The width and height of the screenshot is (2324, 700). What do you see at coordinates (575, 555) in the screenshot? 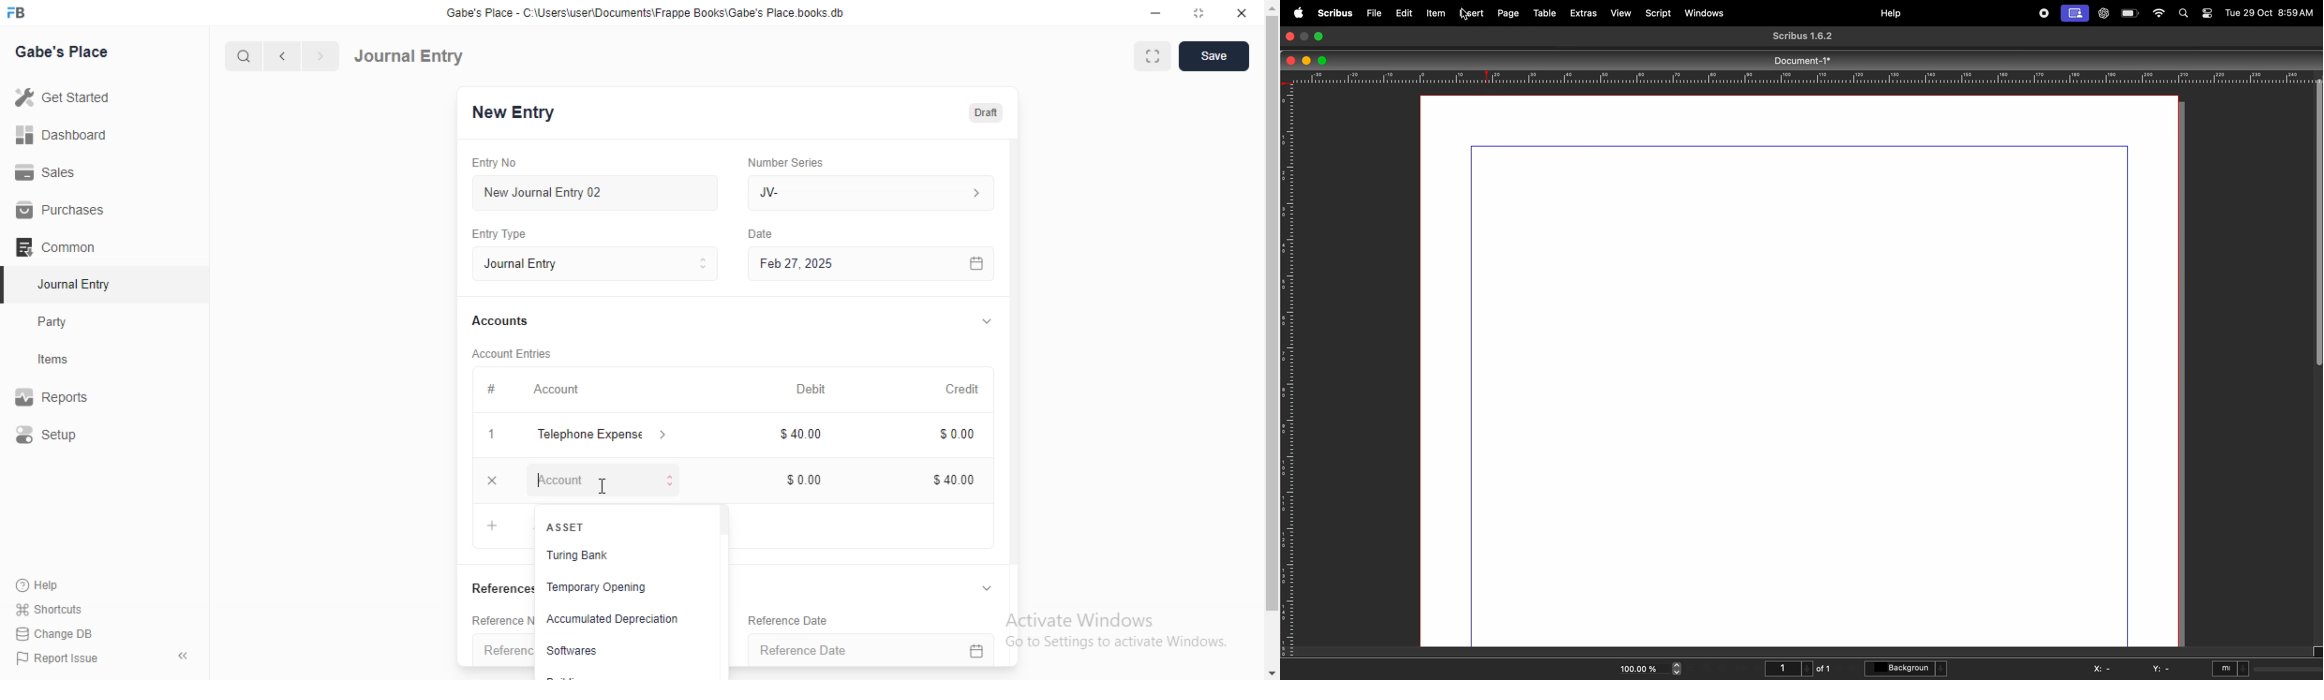
I see `Turing Bank` at bounding box center [575, 555].